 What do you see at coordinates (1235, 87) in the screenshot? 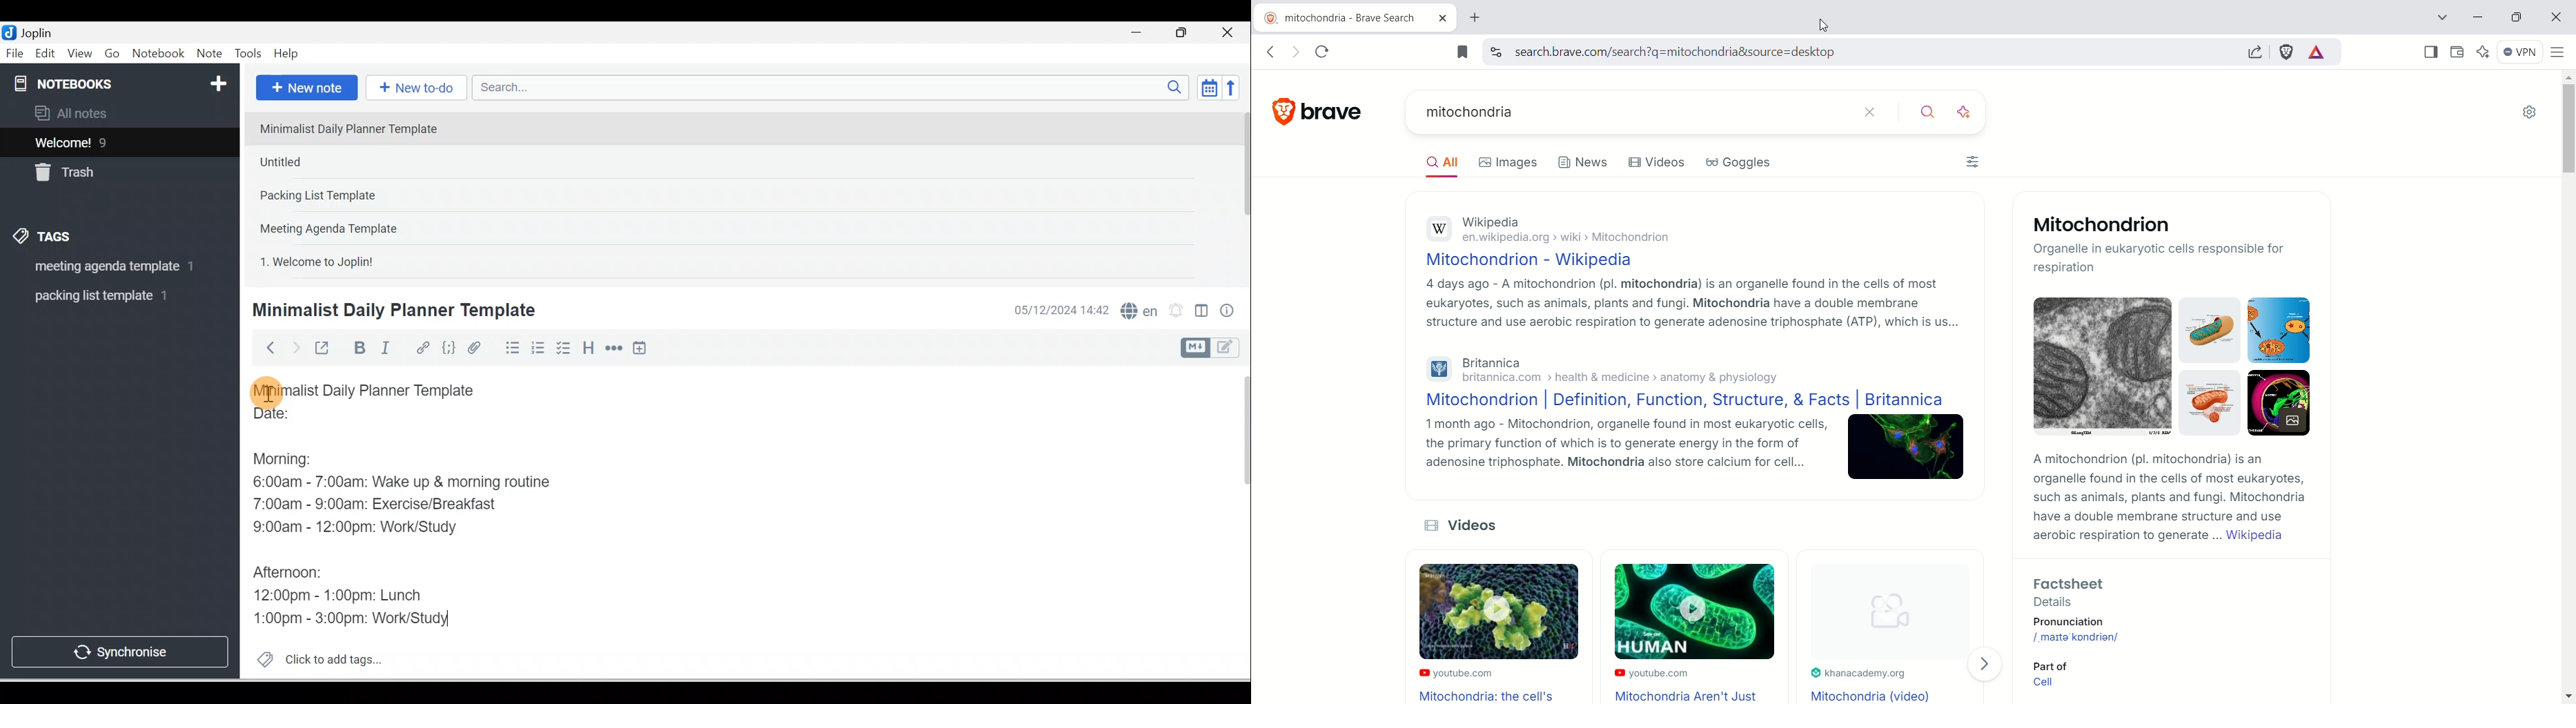
I see `Reverse sort` at bounding box center [1235, 87].